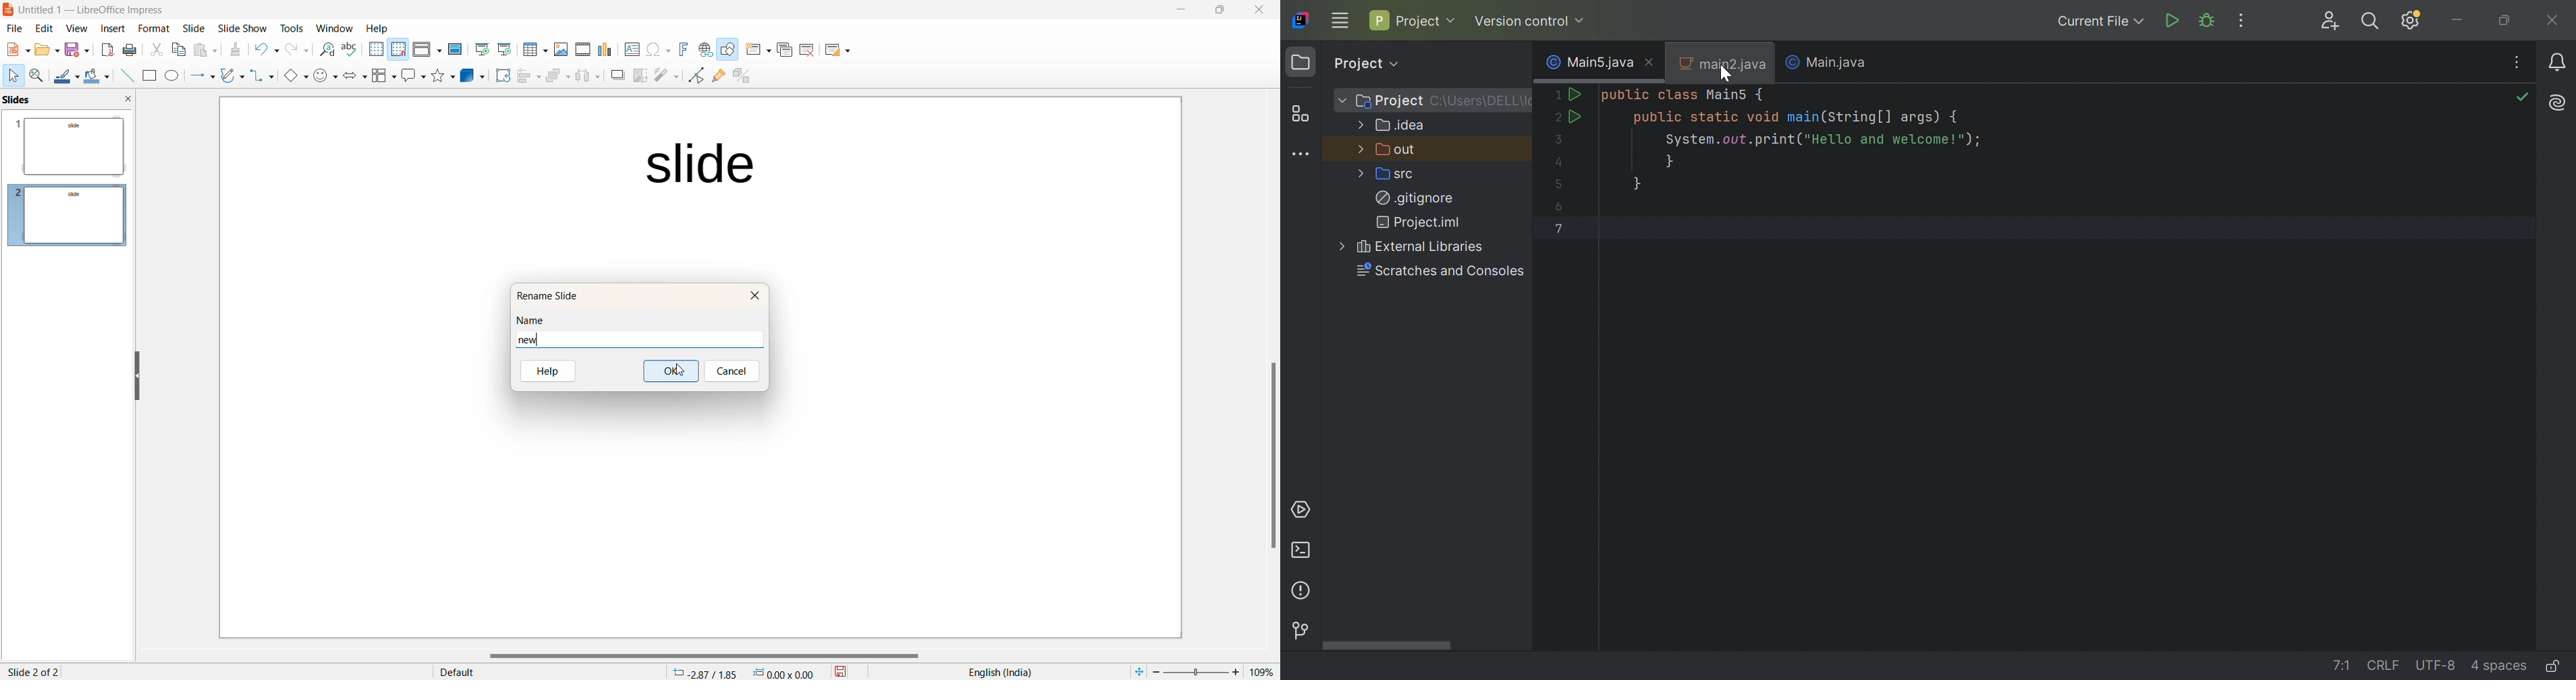 The height and width of the screenshot is (700, 2576). What do you see at coordinates (107, 29) in the screenshot?
I see `insert` at bounding box center [107, 29].